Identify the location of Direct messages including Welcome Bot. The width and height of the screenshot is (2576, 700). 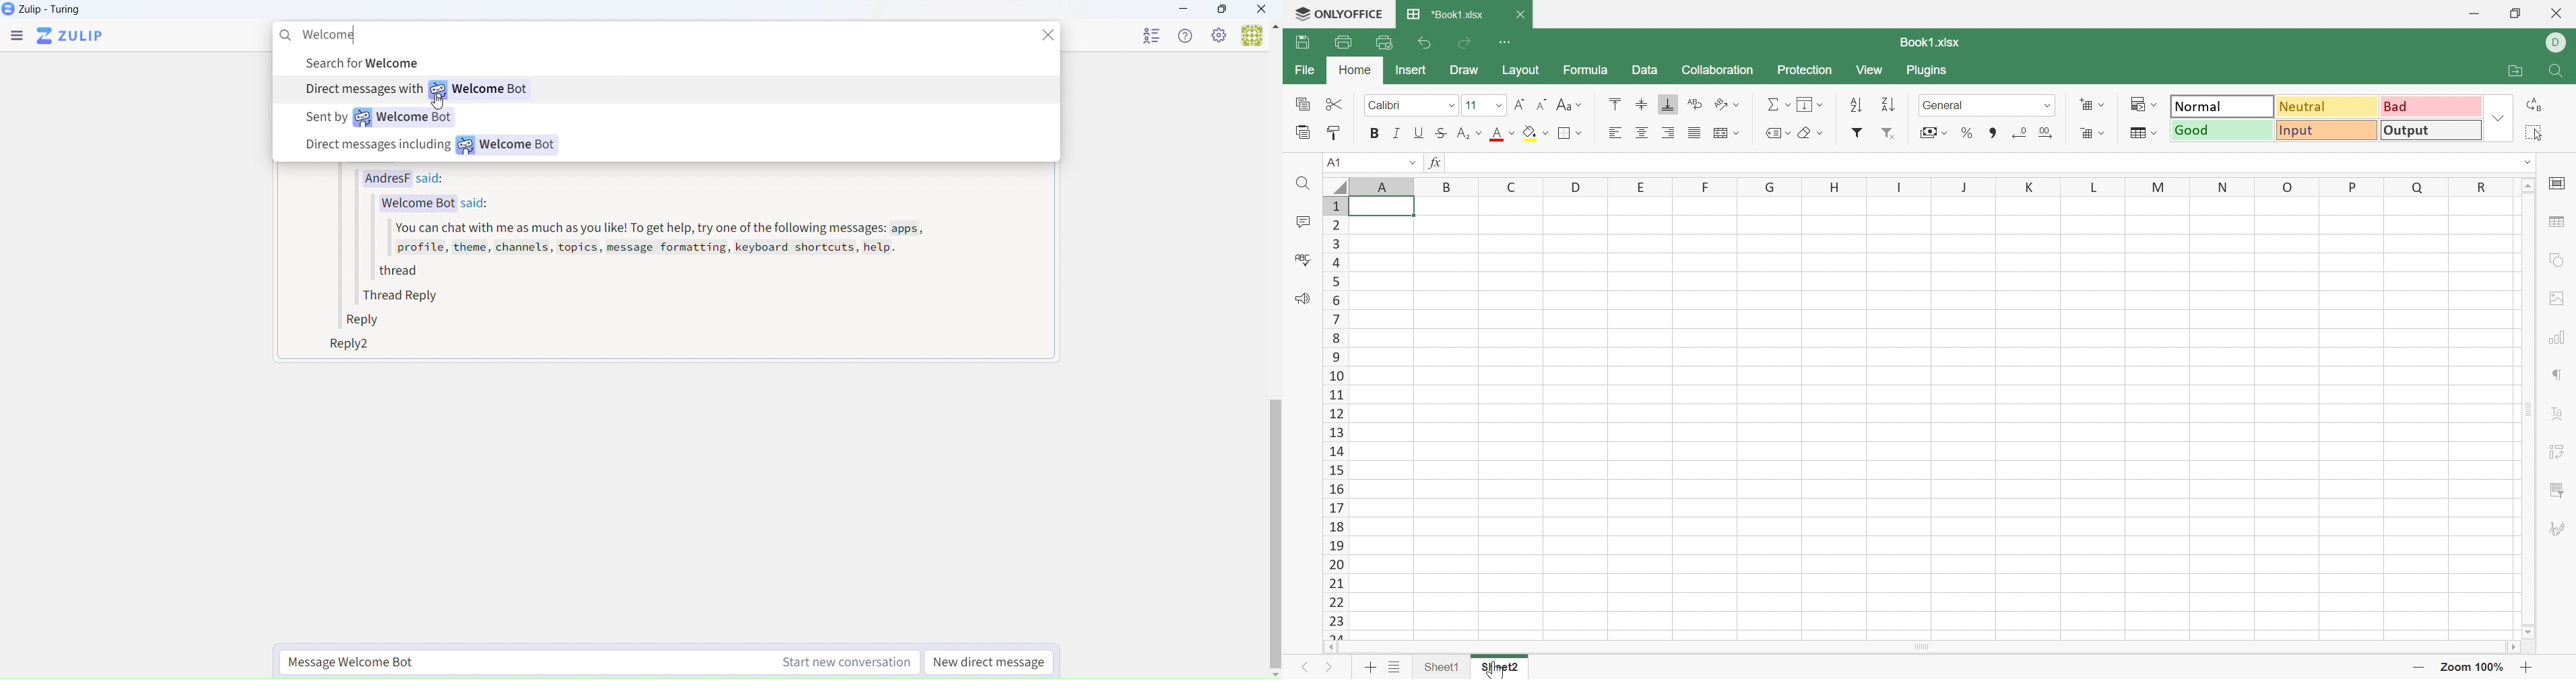
(433, 147).